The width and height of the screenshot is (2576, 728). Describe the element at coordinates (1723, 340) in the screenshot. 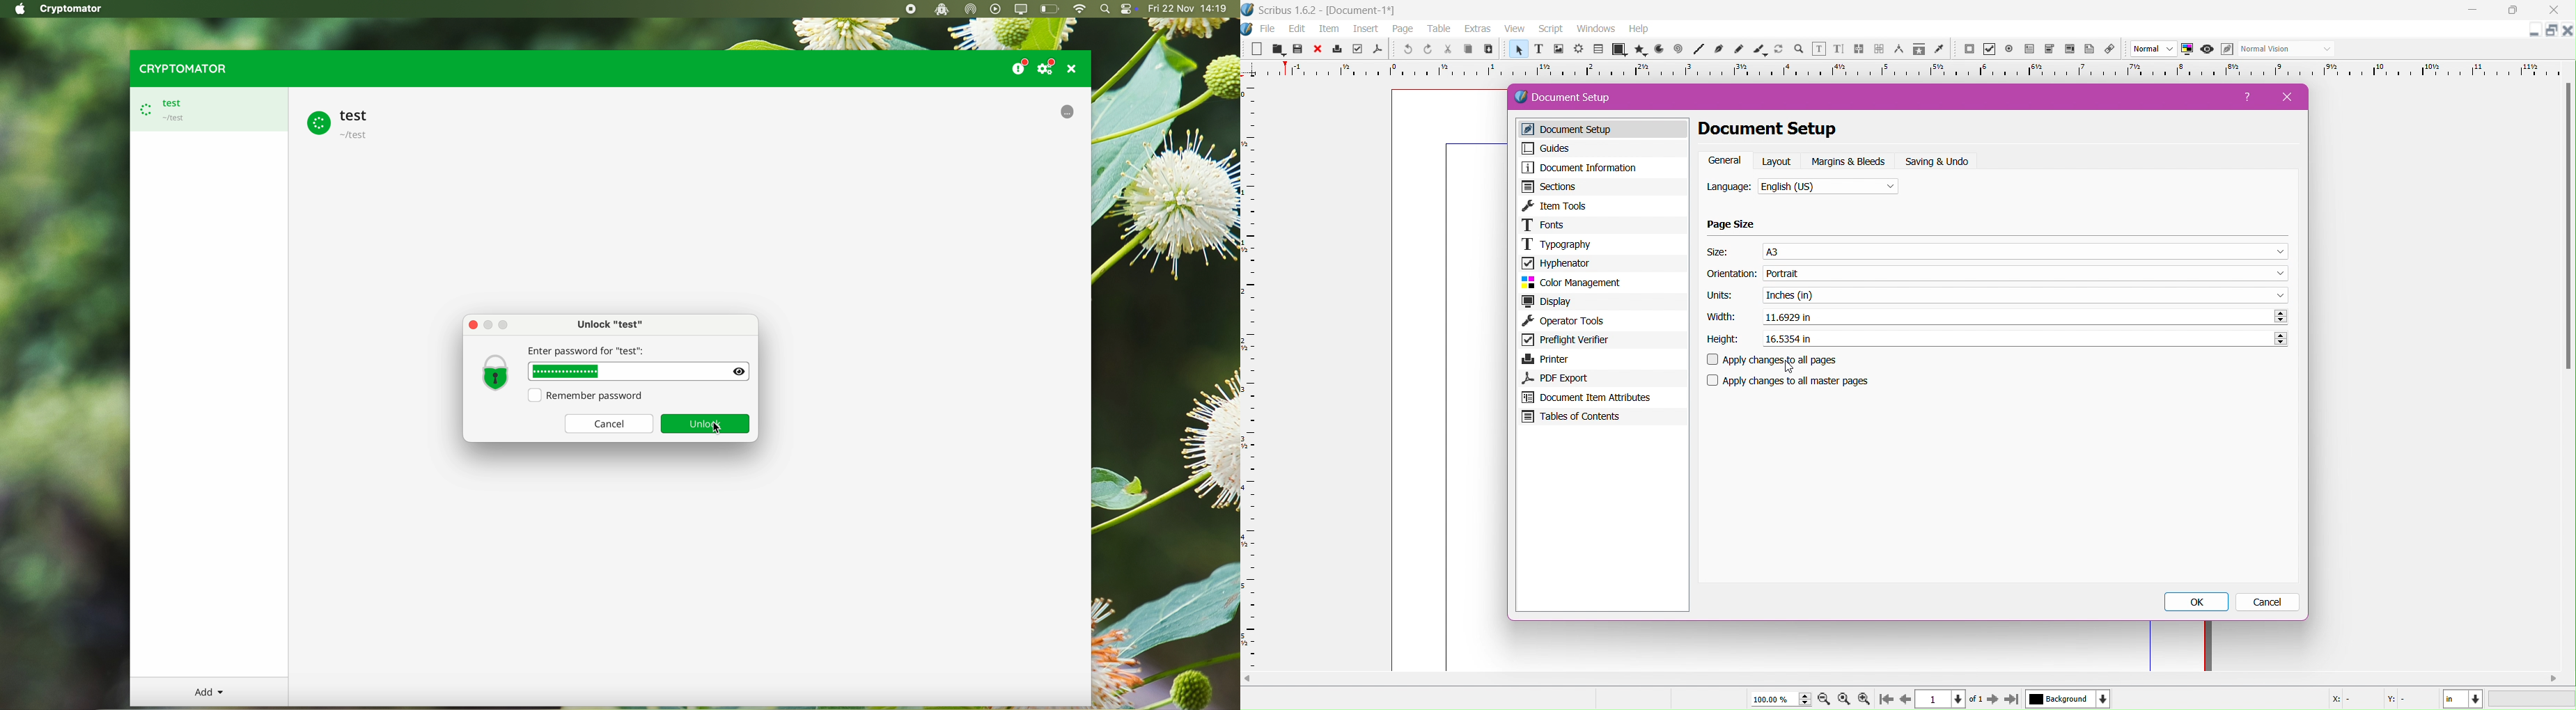

I see `Height` at that location.